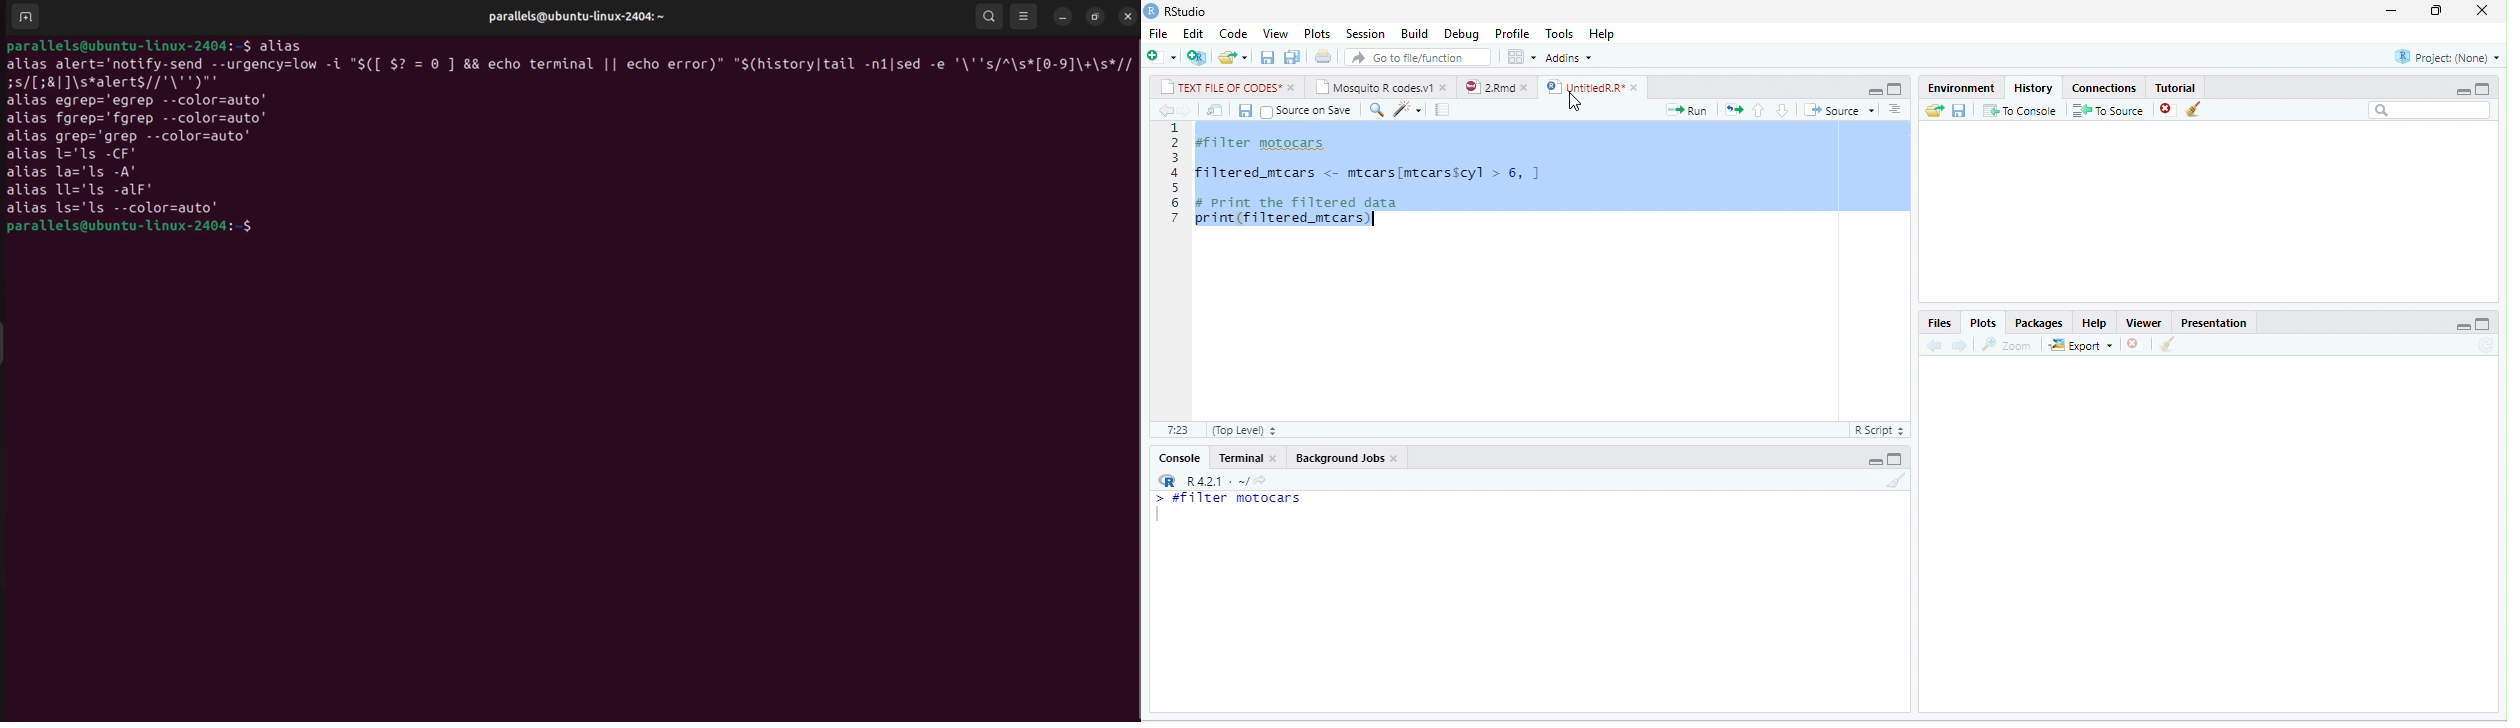  What do you see at coordinates (1686, 110) in the screenshot?
I see `Run` at bounding box center [1686, 110].